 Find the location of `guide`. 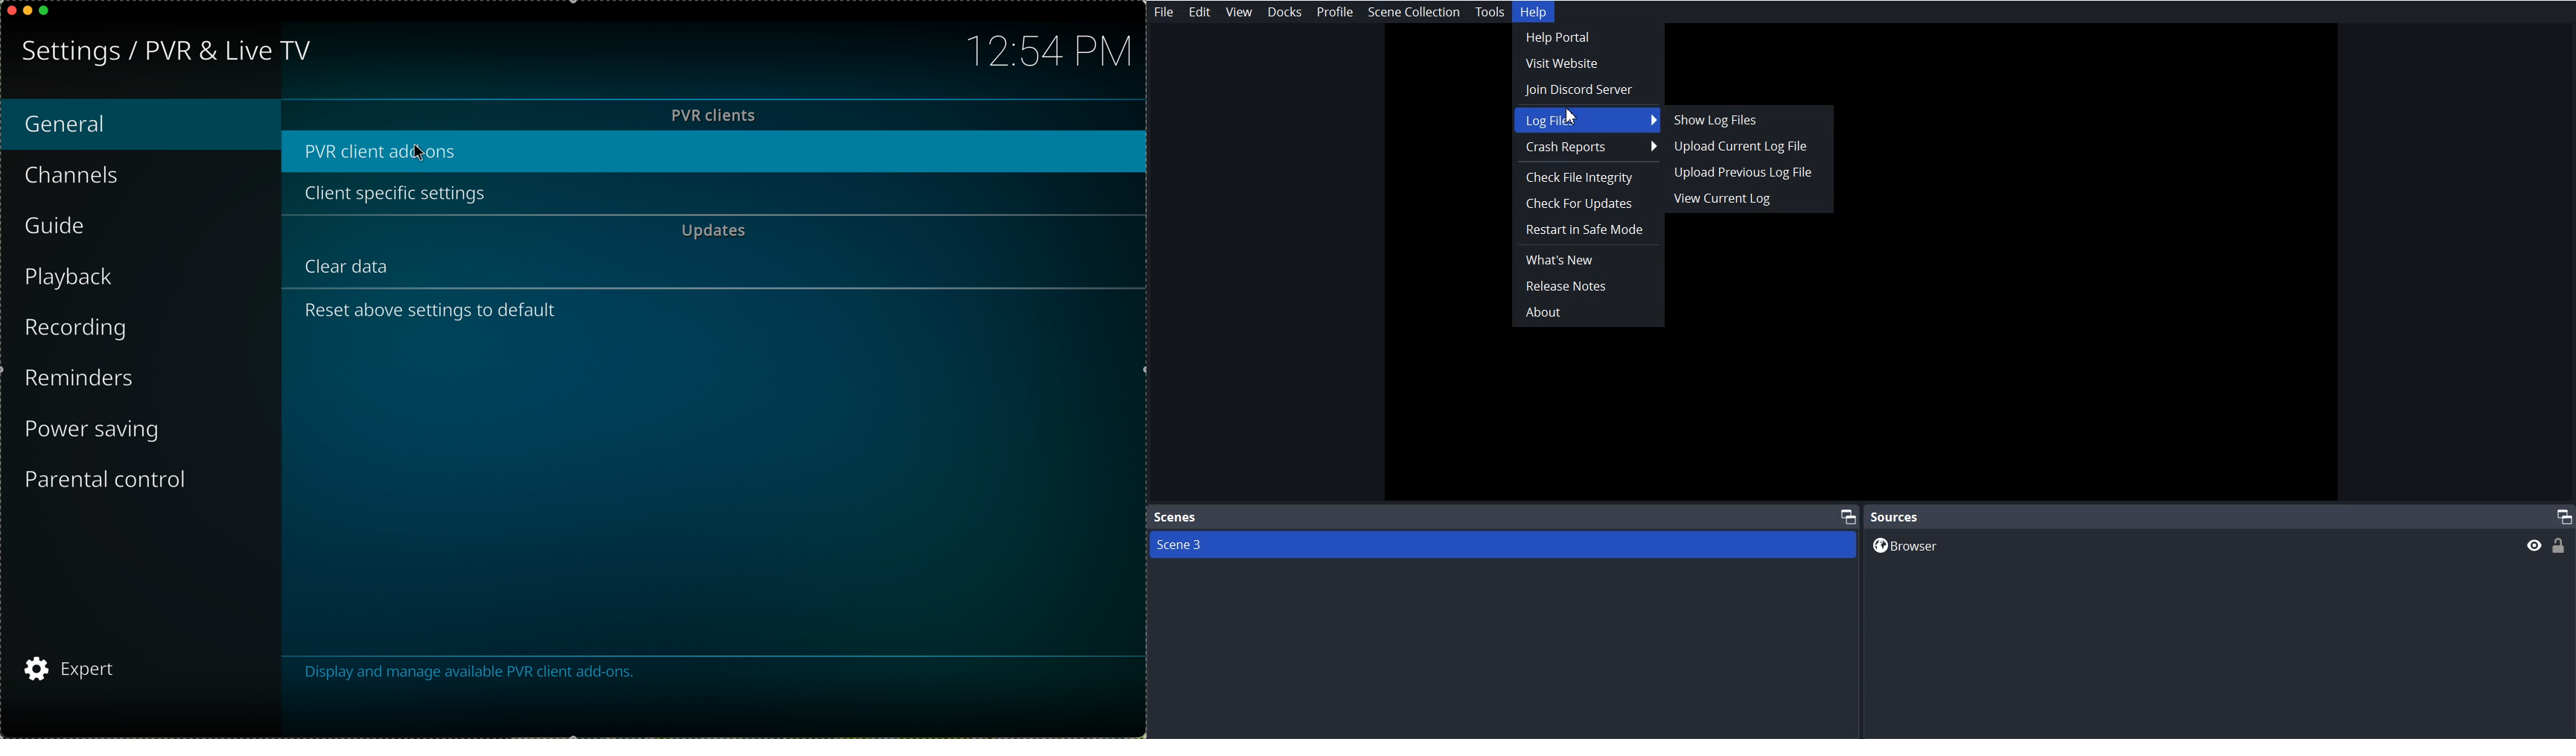

guide is located at coordinates (59, 228).